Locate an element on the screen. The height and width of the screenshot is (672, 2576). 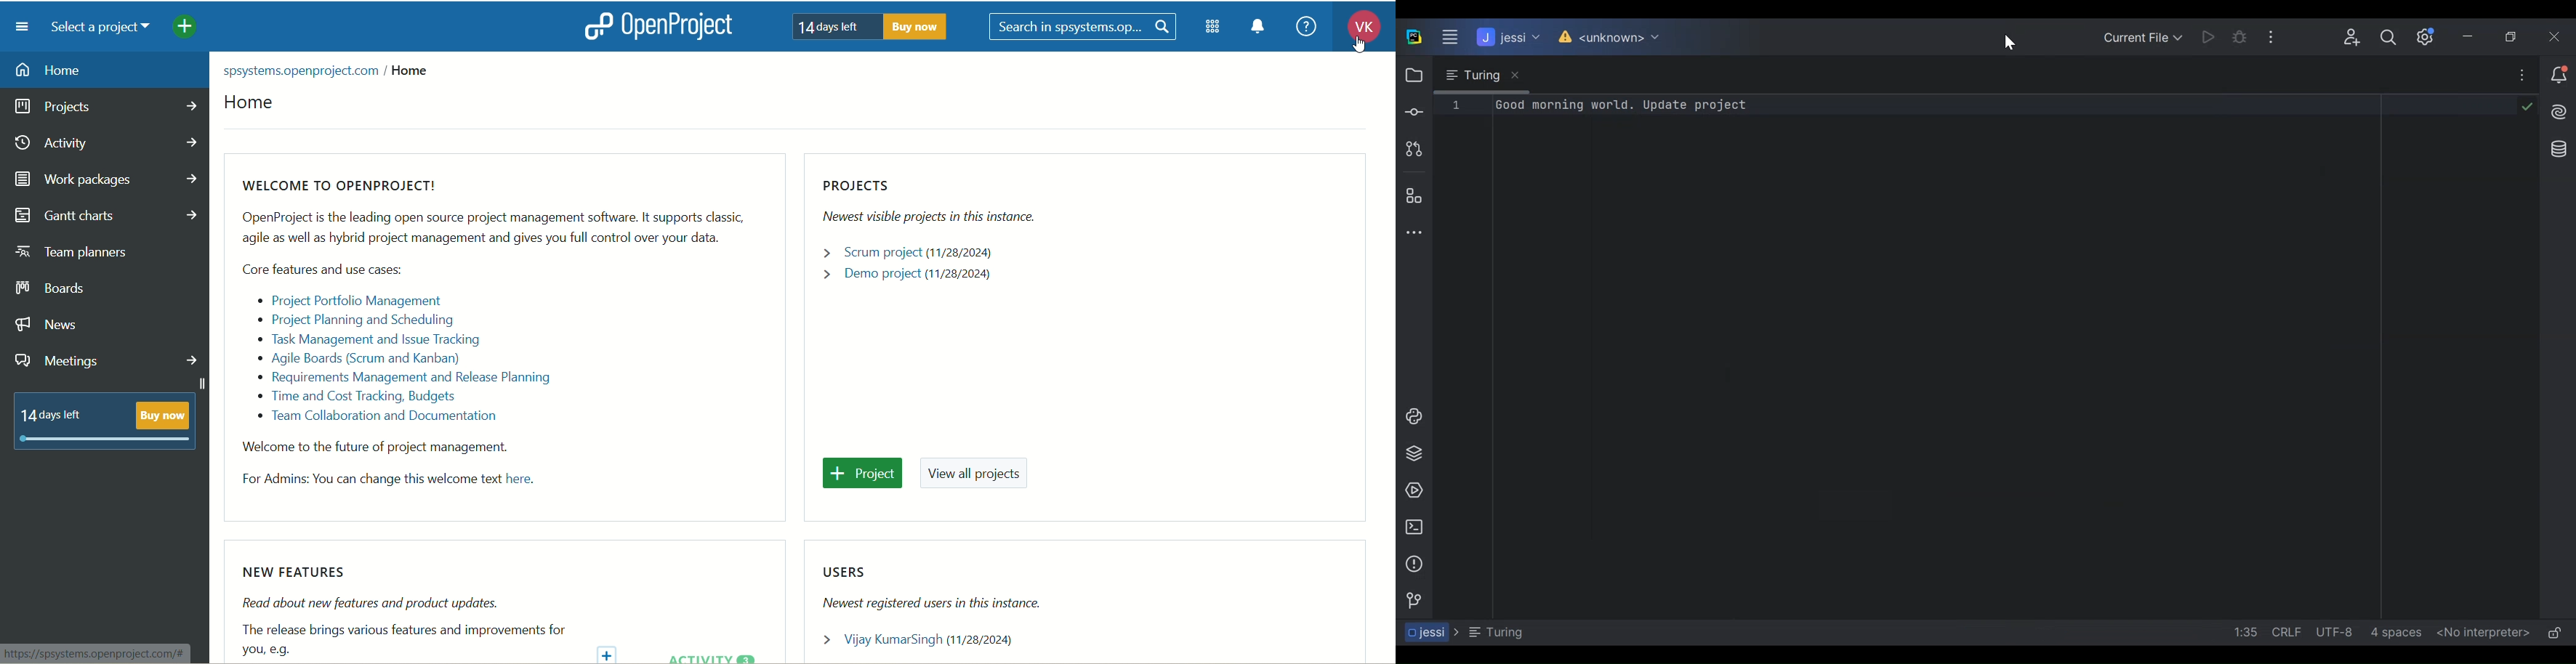
select a project is located at coordinates (106, 29).